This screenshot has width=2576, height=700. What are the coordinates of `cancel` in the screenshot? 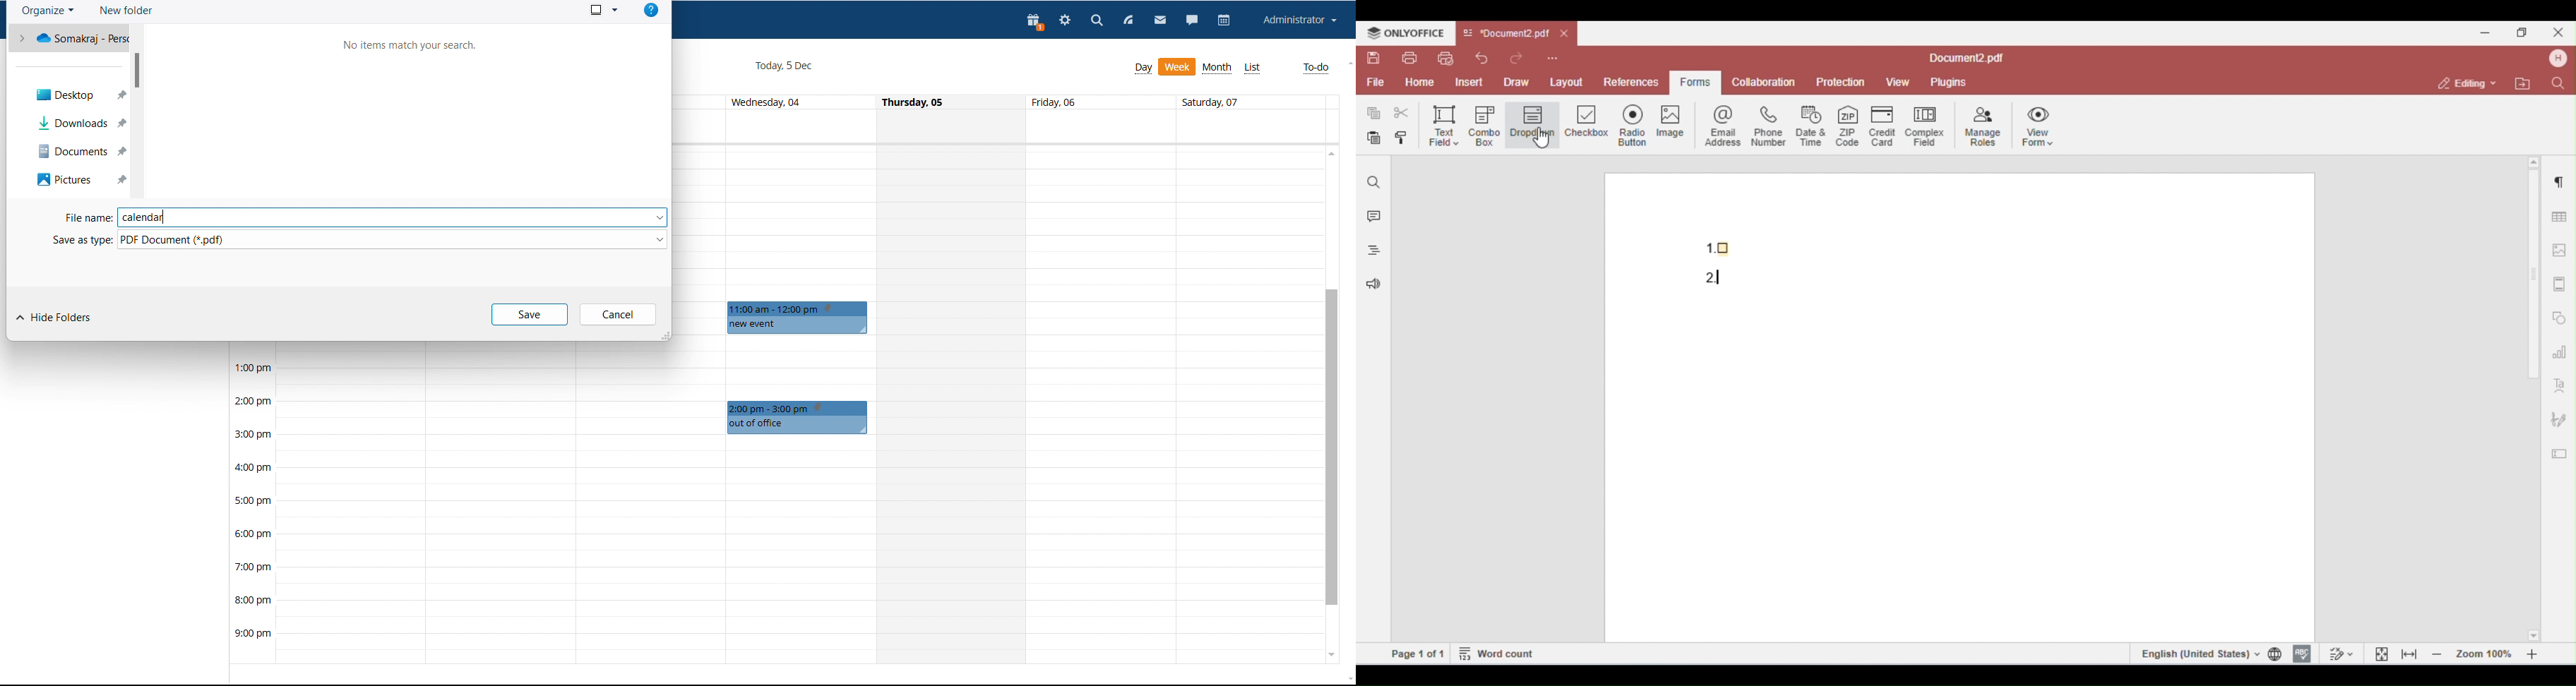 It's located at (619, 315).